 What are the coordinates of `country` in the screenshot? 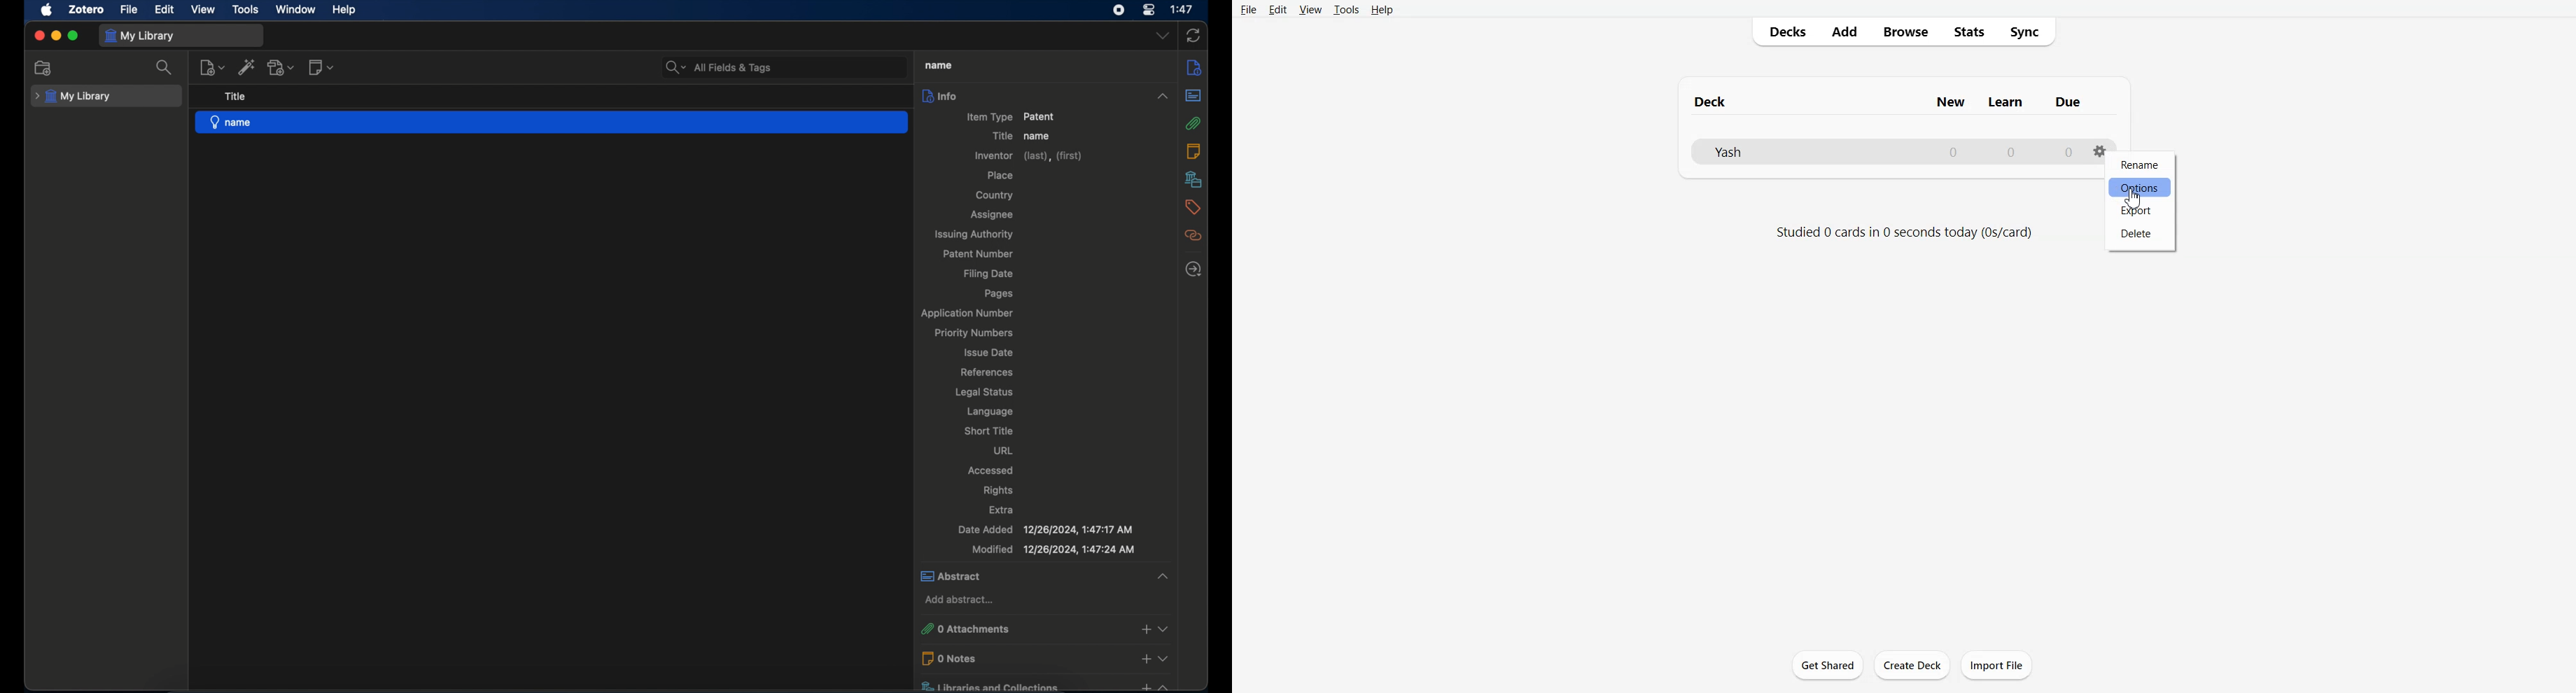 It's located at (997, 196).